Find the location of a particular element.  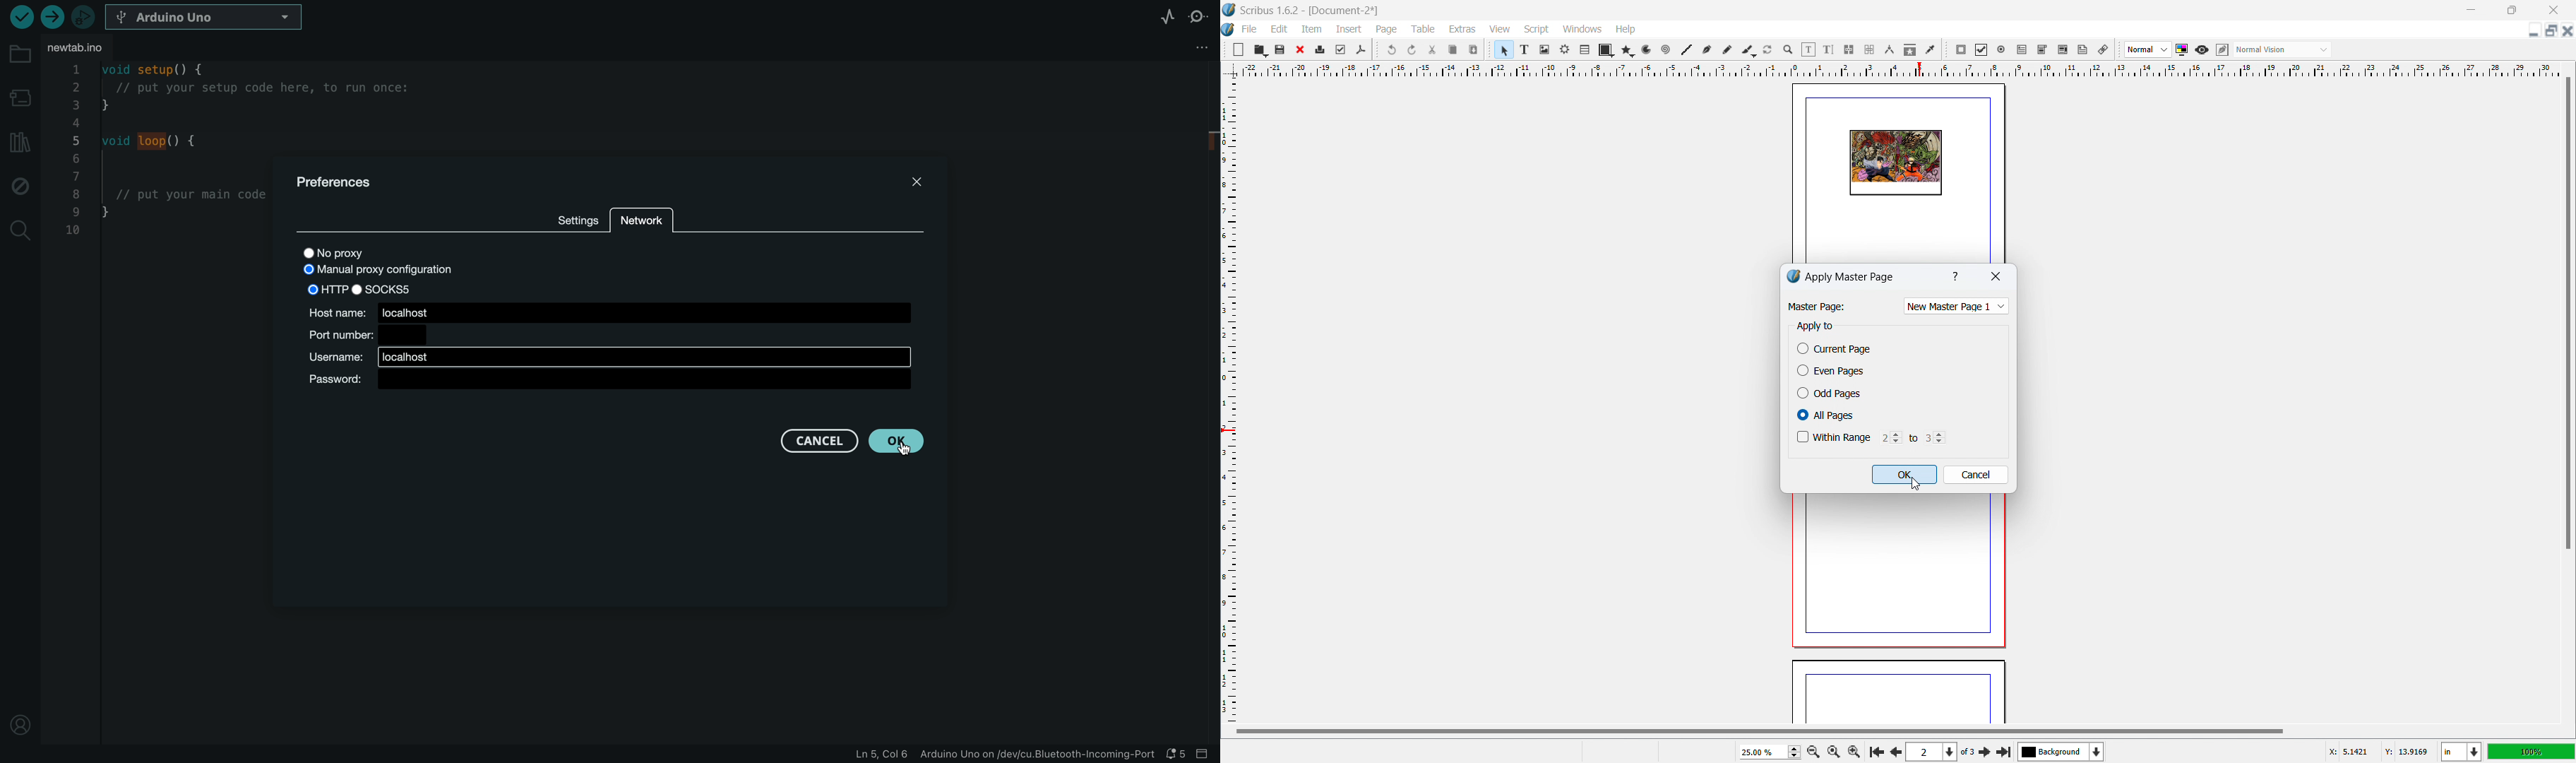

page is located at coordinates (1894, 576).